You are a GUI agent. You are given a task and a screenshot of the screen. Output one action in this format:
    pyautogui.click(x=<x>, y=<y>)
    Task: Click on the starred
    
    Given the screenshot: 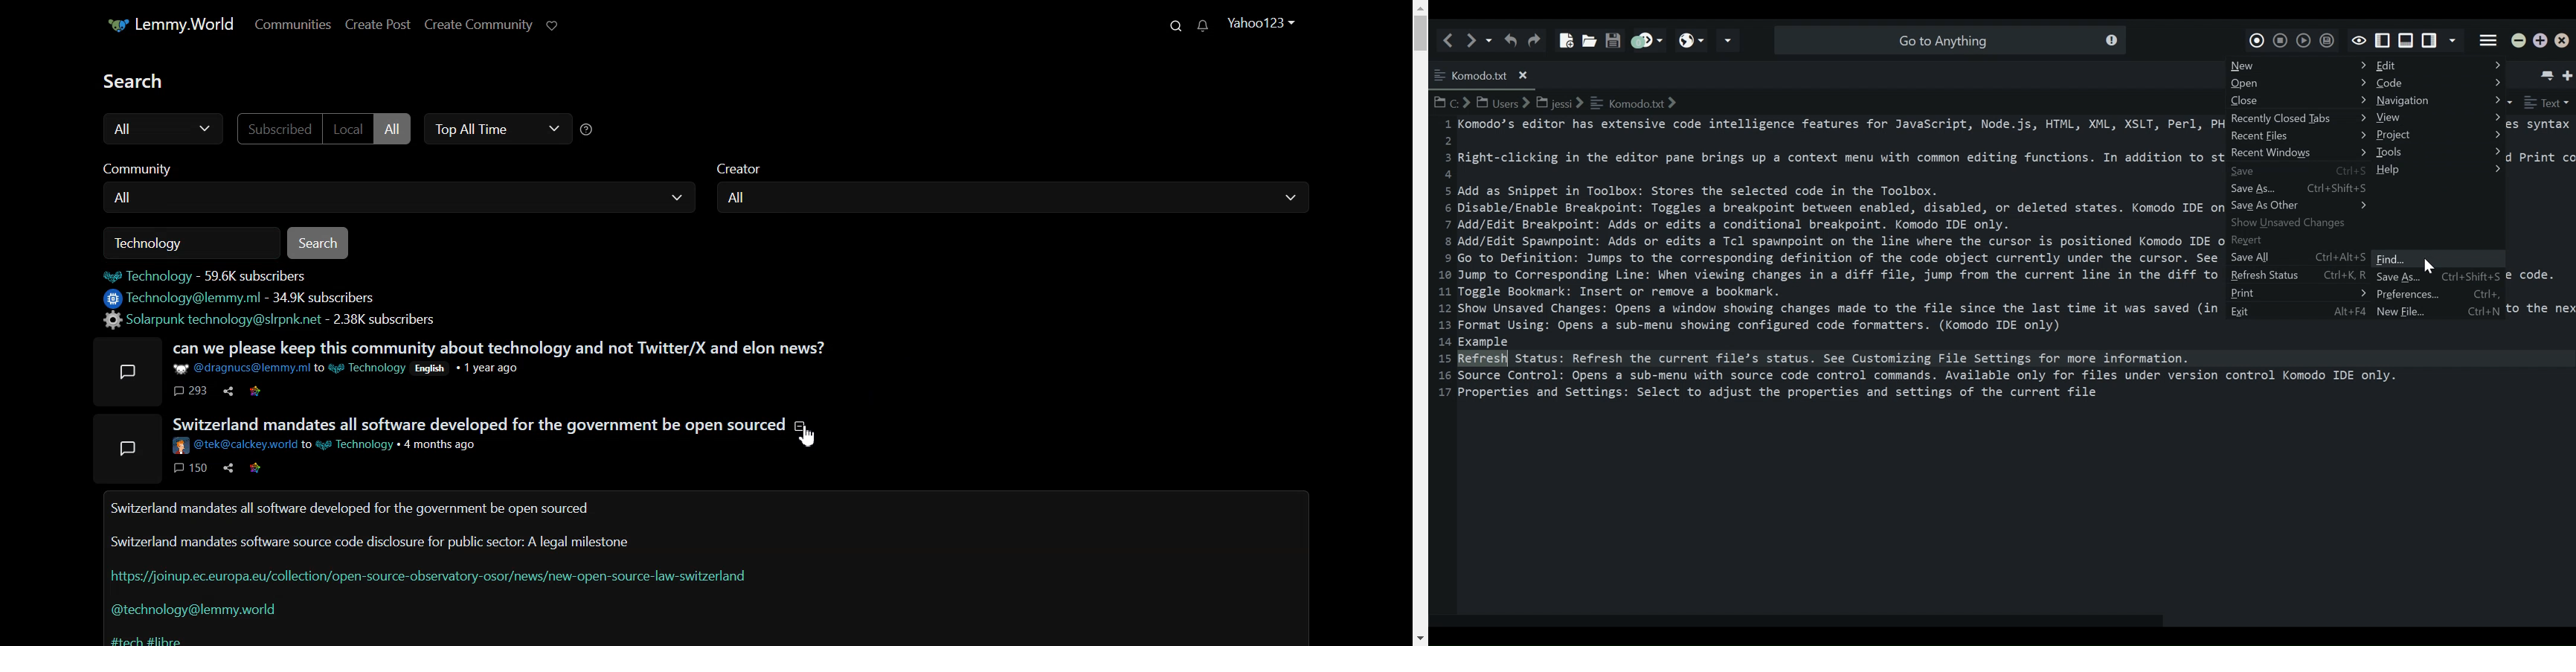 What is the action you would take?
    pyautogui.click(x=256, y=391)
    